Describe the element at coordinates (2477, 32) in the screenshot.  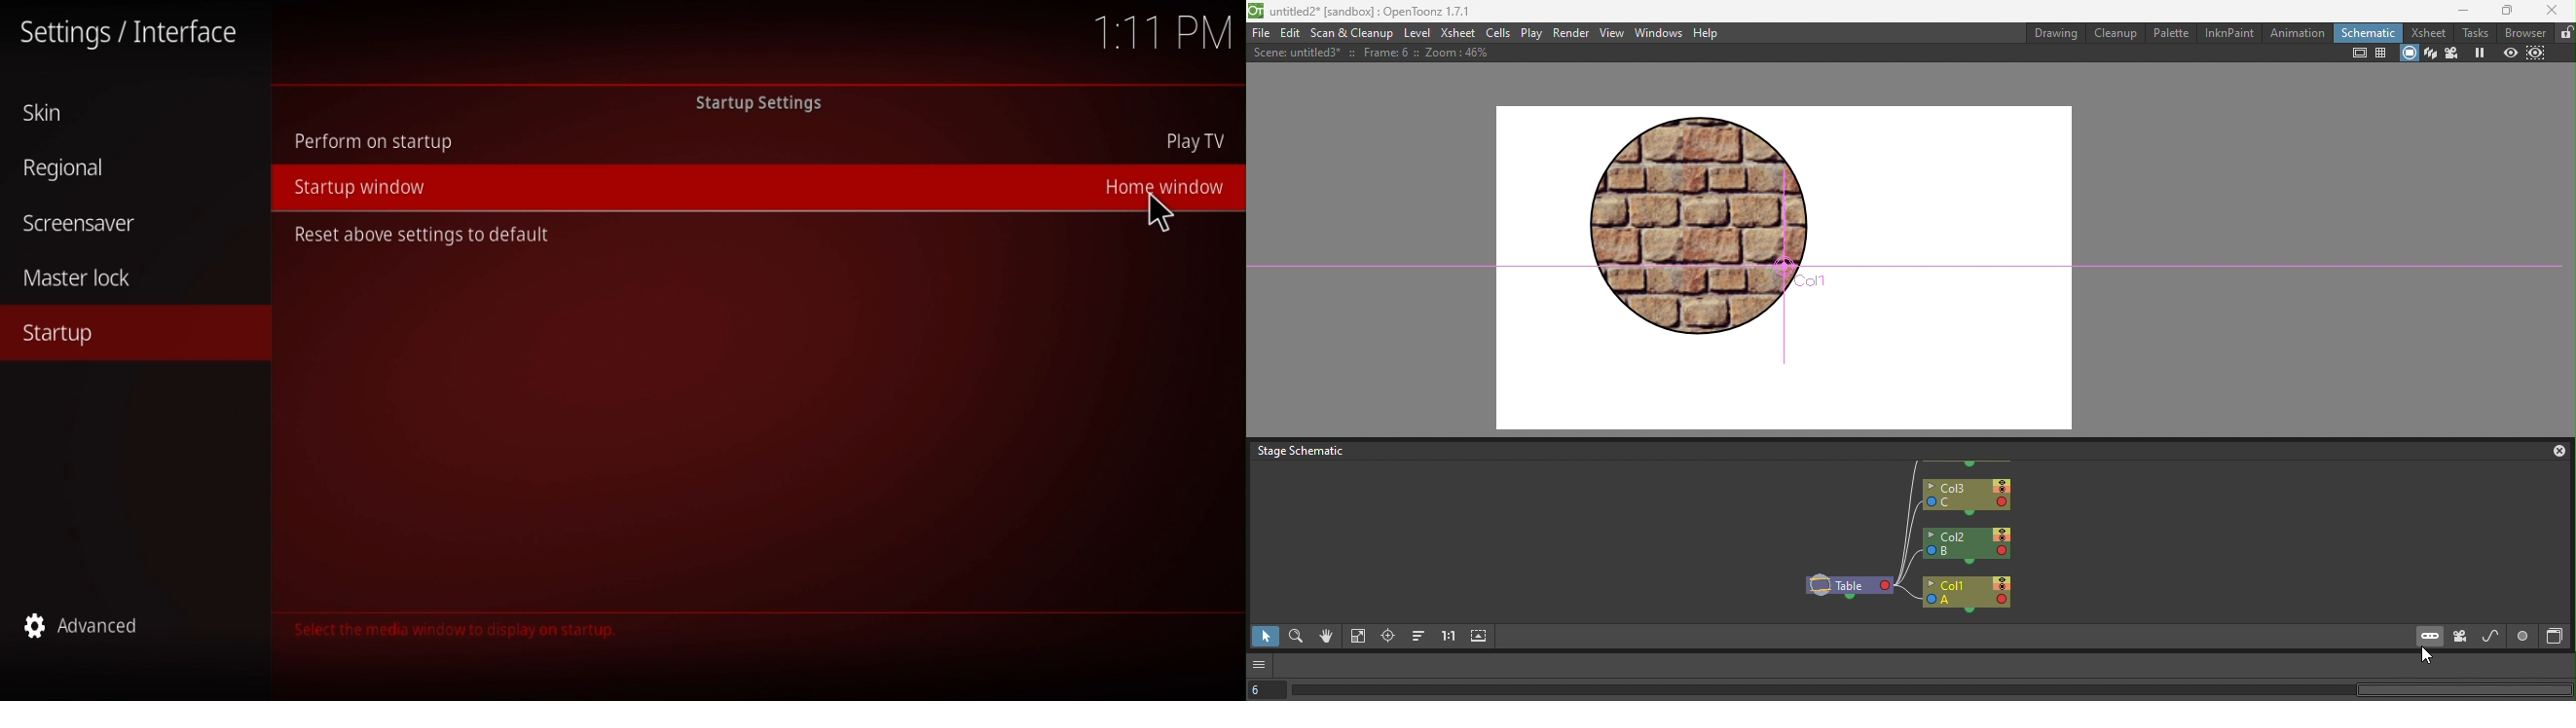
I see `Tasks` at that location.